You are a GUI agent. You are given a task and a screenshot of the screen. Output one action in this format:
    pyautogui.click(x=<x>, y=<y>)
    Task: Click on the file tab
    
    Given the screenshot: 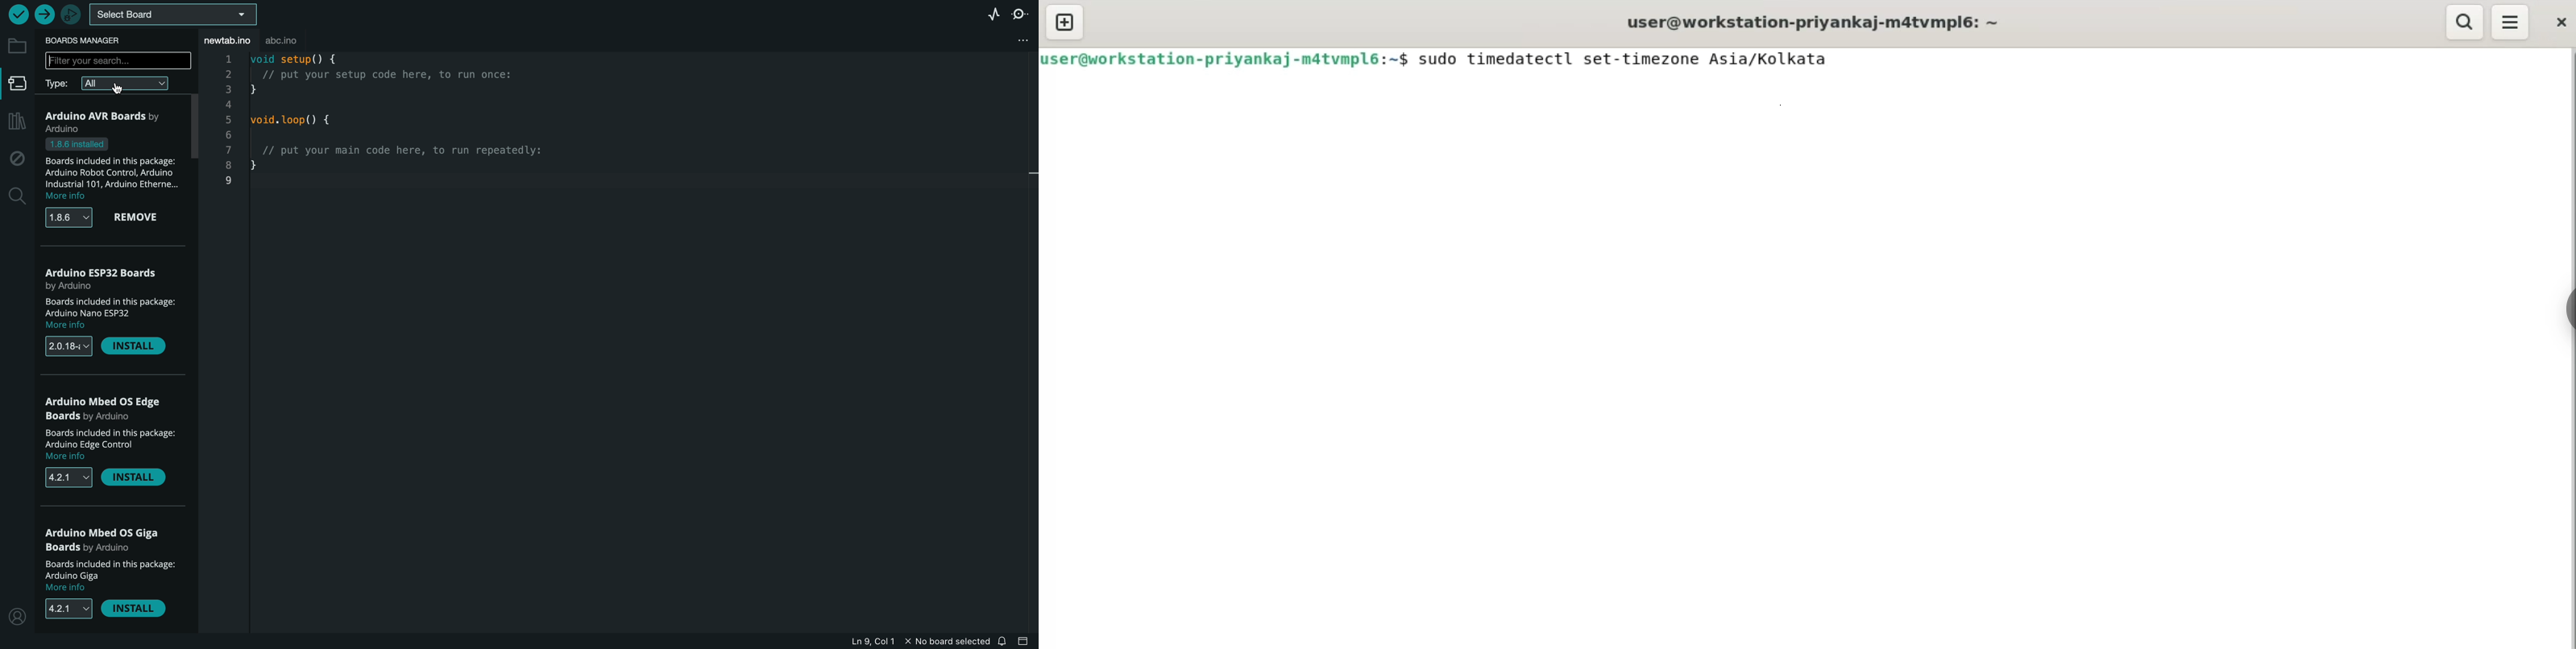 What is the action you would take?
    pyautogui.click(x=225, y=40)
    